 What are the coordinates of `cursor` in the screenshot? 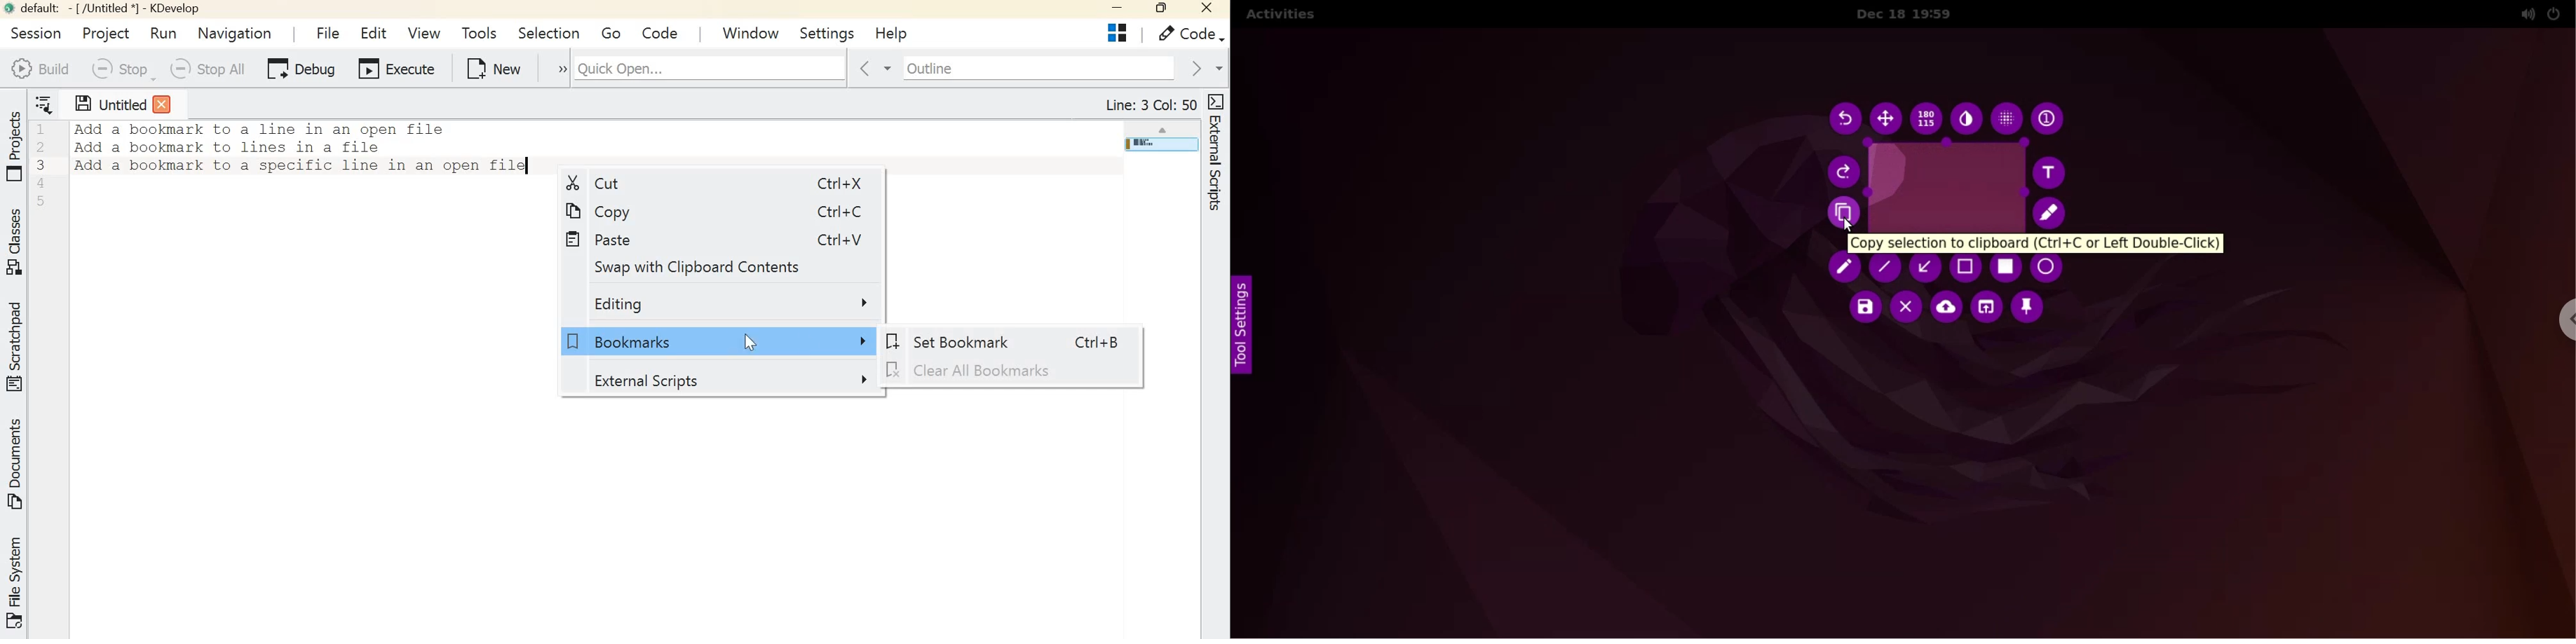 It's located at (1850, 226).